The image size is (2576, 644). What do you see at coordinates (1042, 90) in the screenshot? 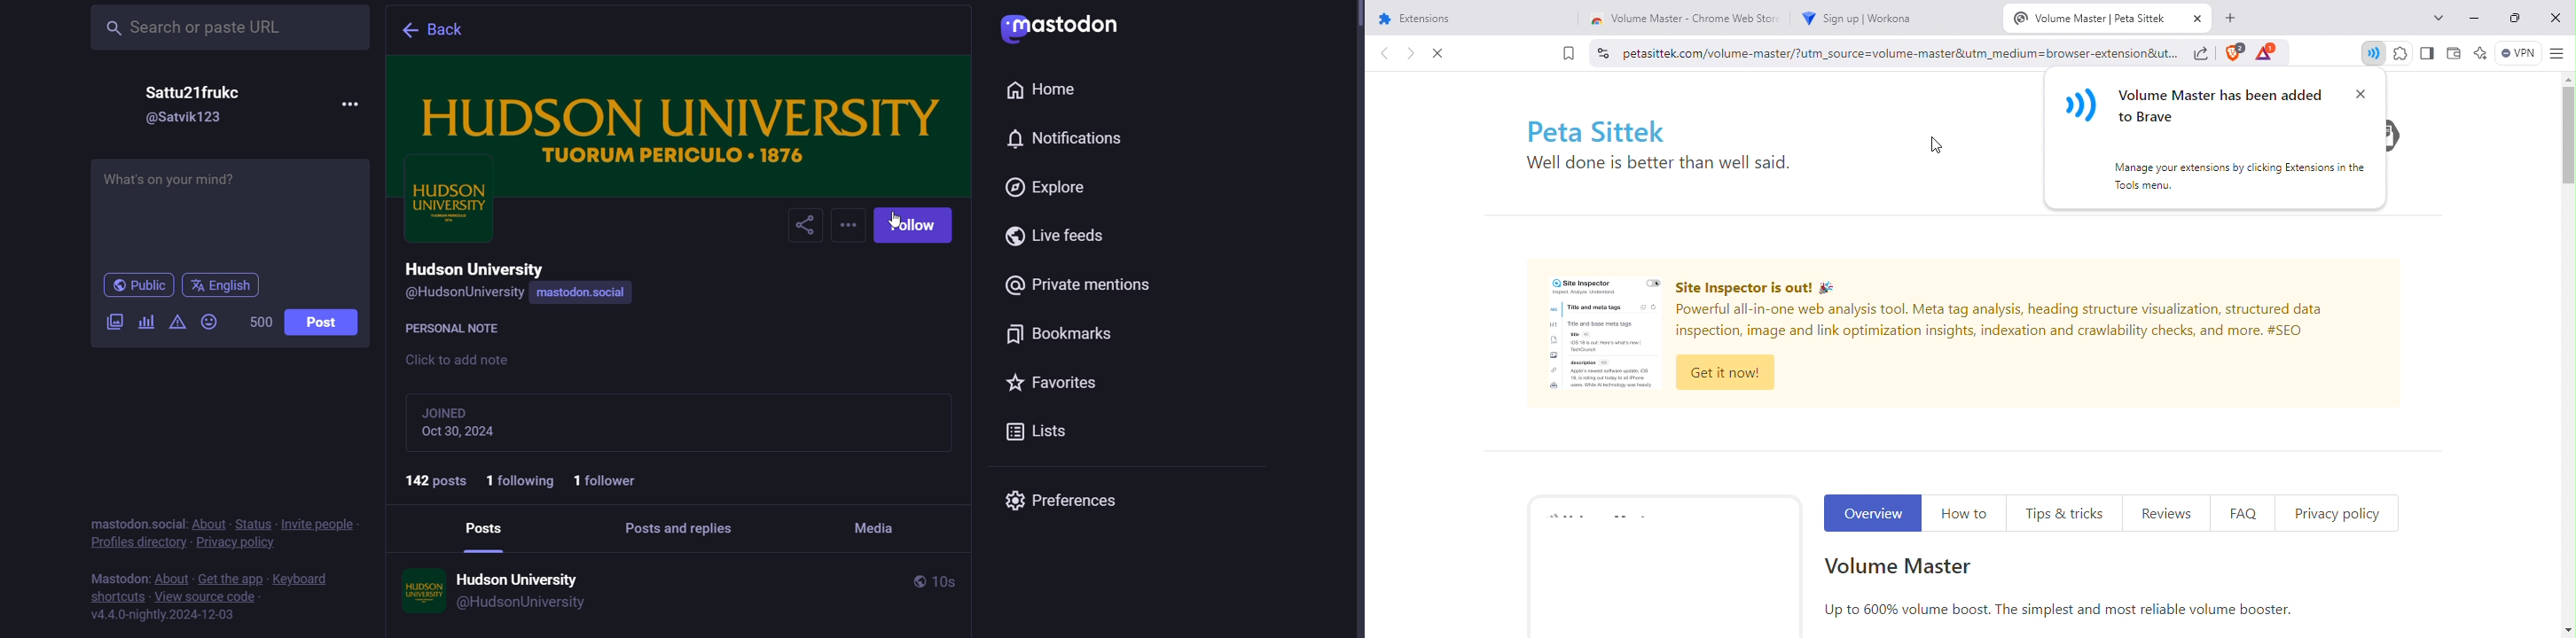
I see `home` at bounding box center [1042, 90].